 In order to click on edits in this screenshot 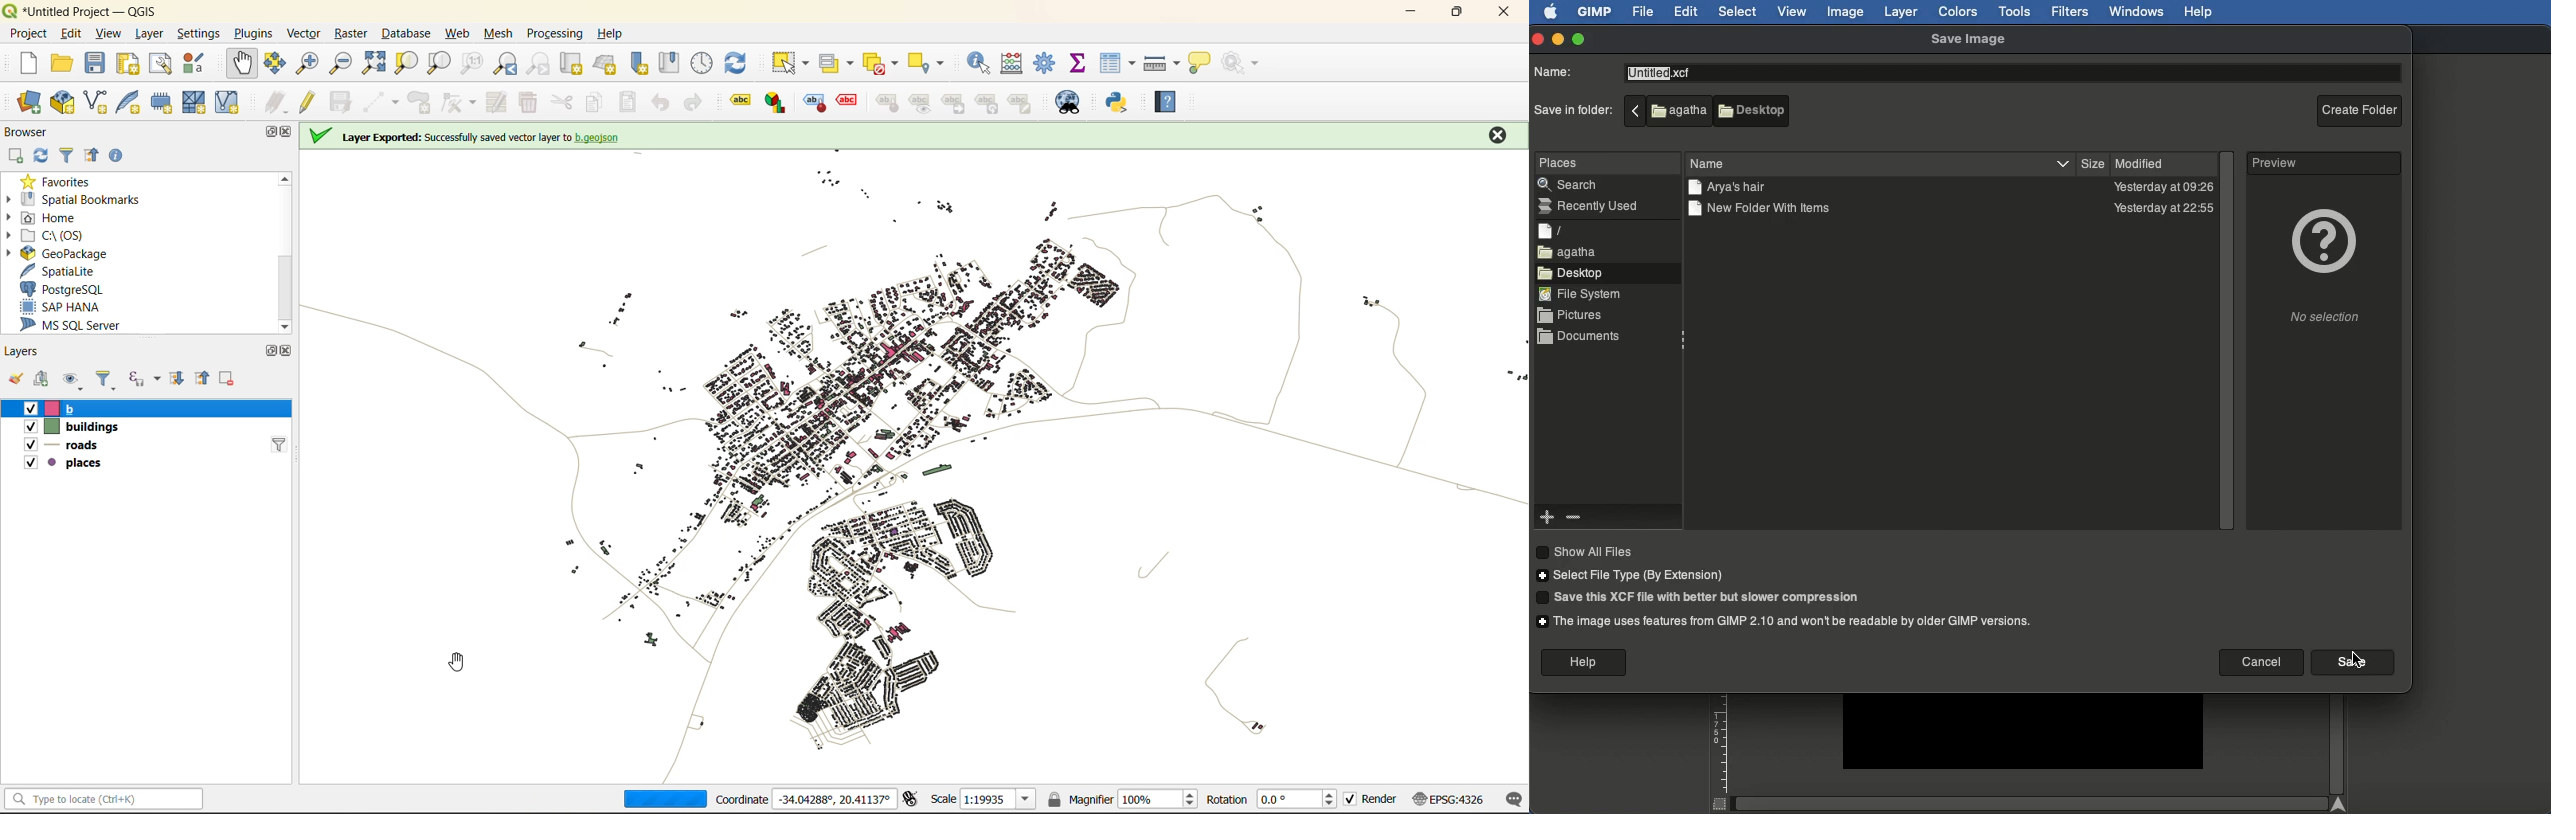, I will do `click(276, 100)`.